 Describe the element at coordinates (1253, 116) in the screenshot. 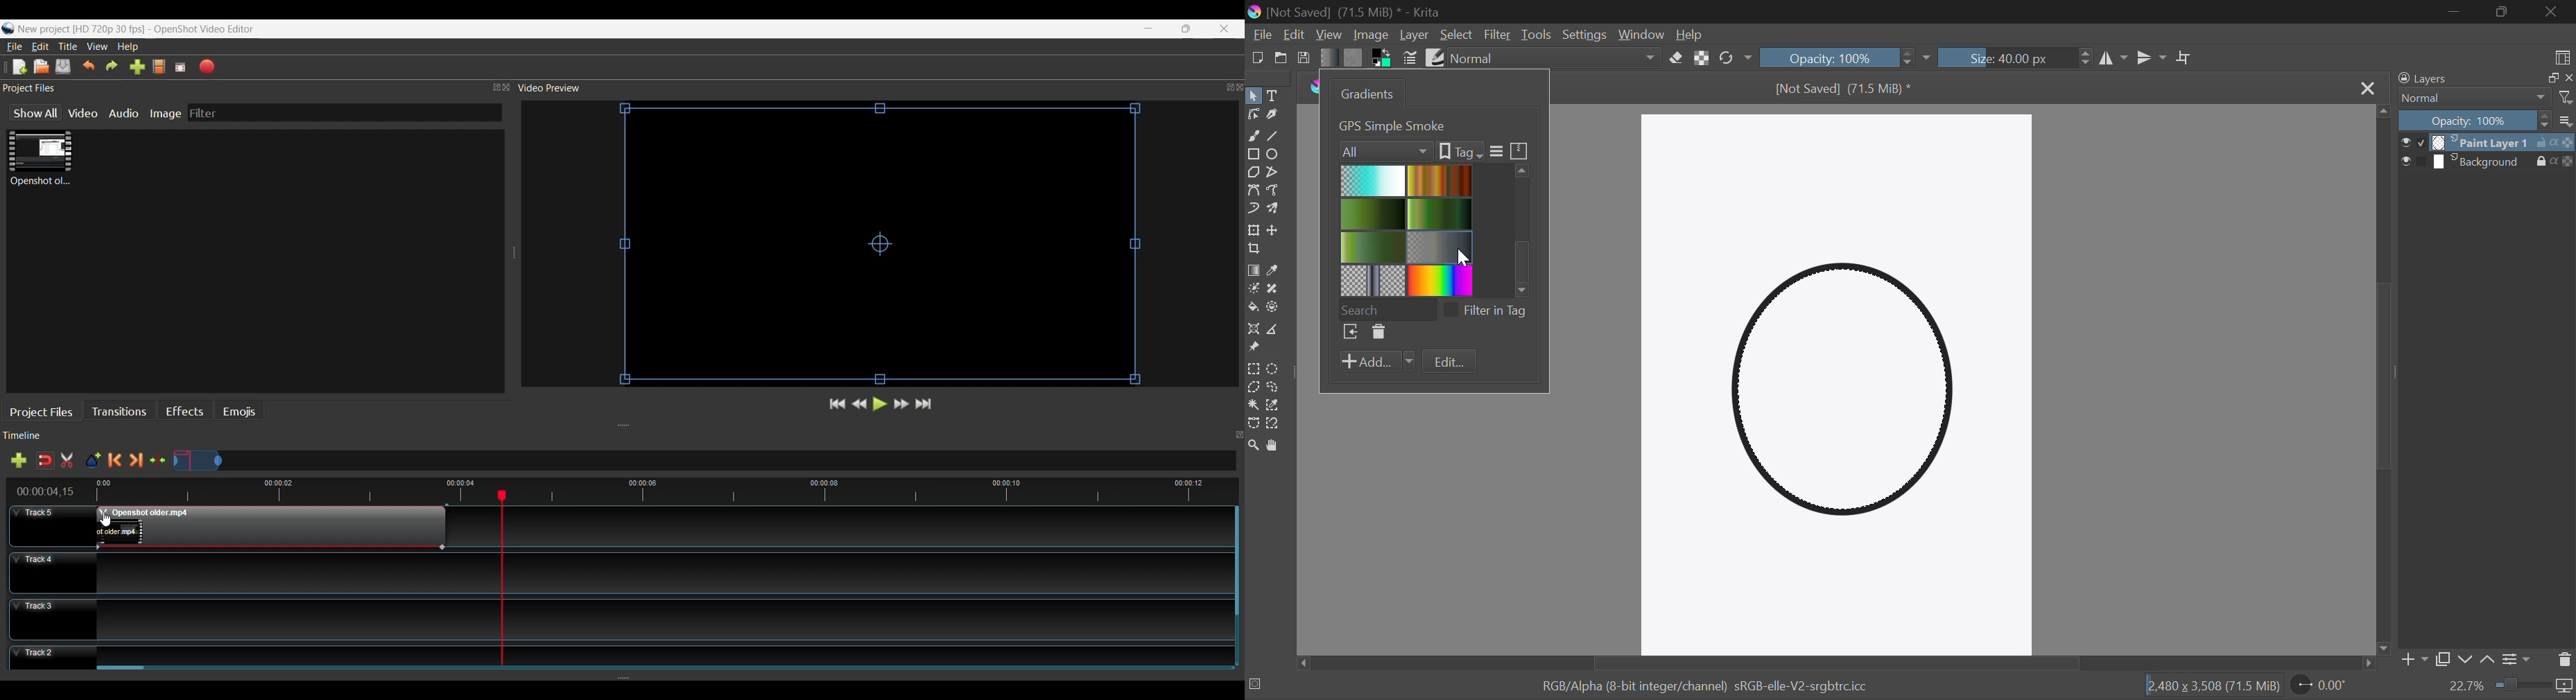

I see `Edit Shapes` at that location.